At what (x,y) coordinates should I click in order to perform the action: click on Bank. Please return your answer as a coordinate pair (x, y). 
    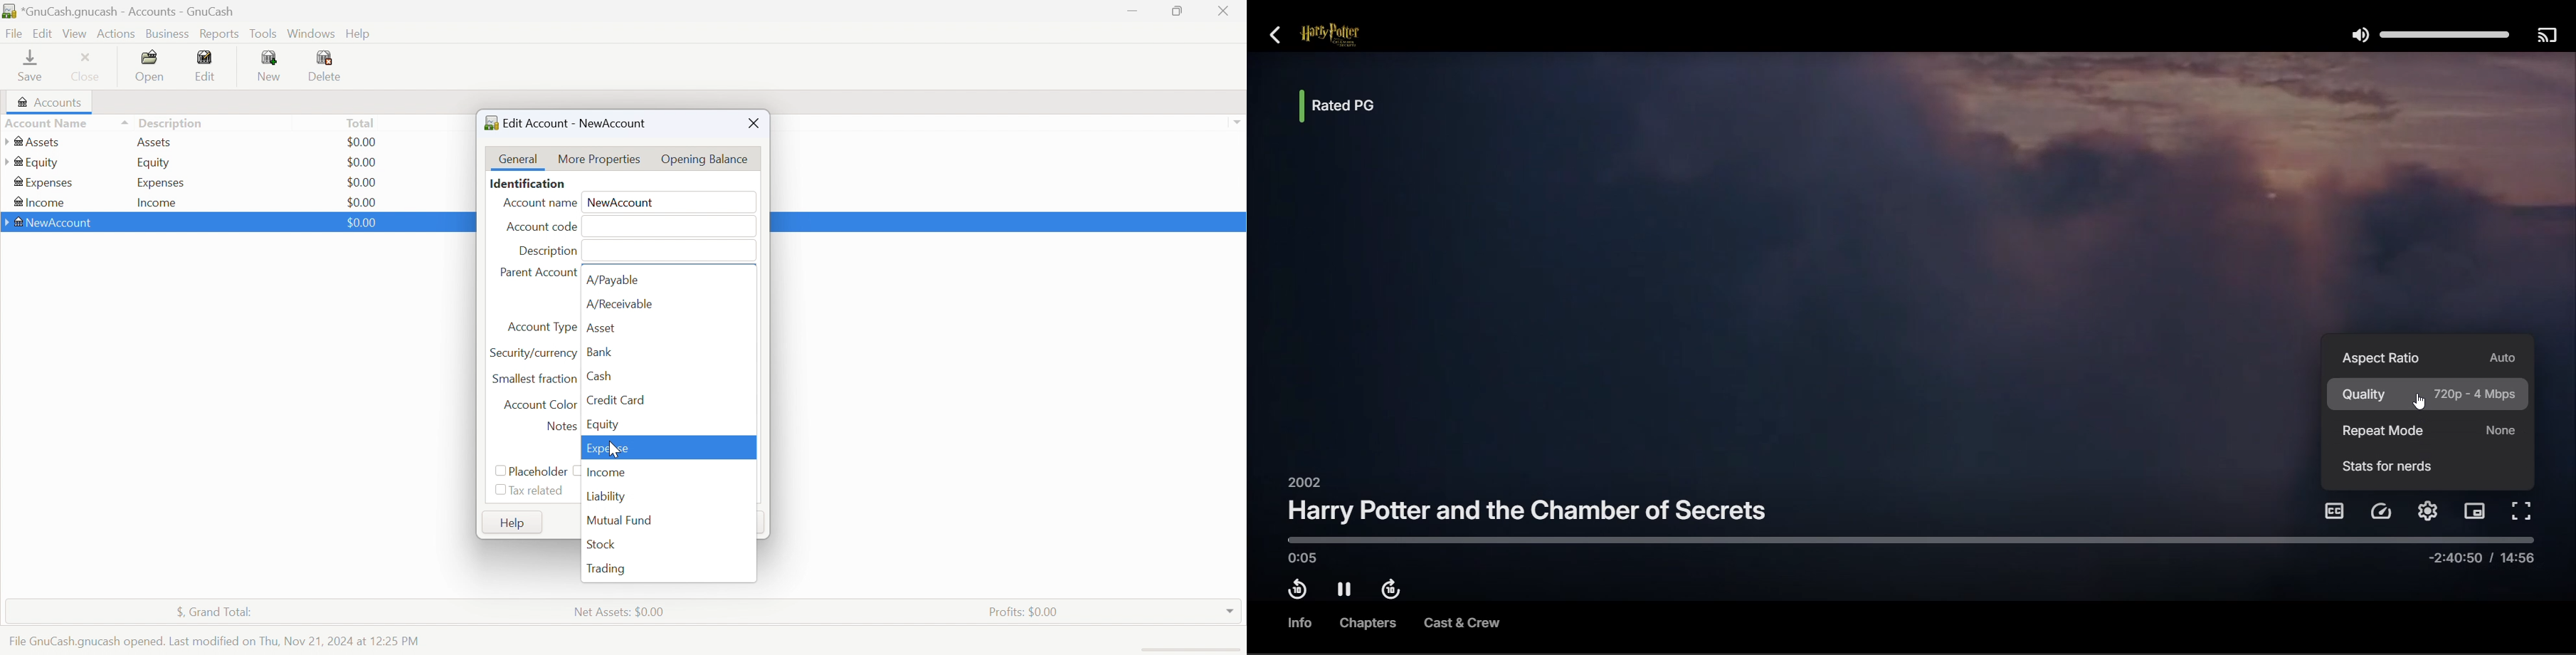
    Looking at the image, I should click on (602, 352).